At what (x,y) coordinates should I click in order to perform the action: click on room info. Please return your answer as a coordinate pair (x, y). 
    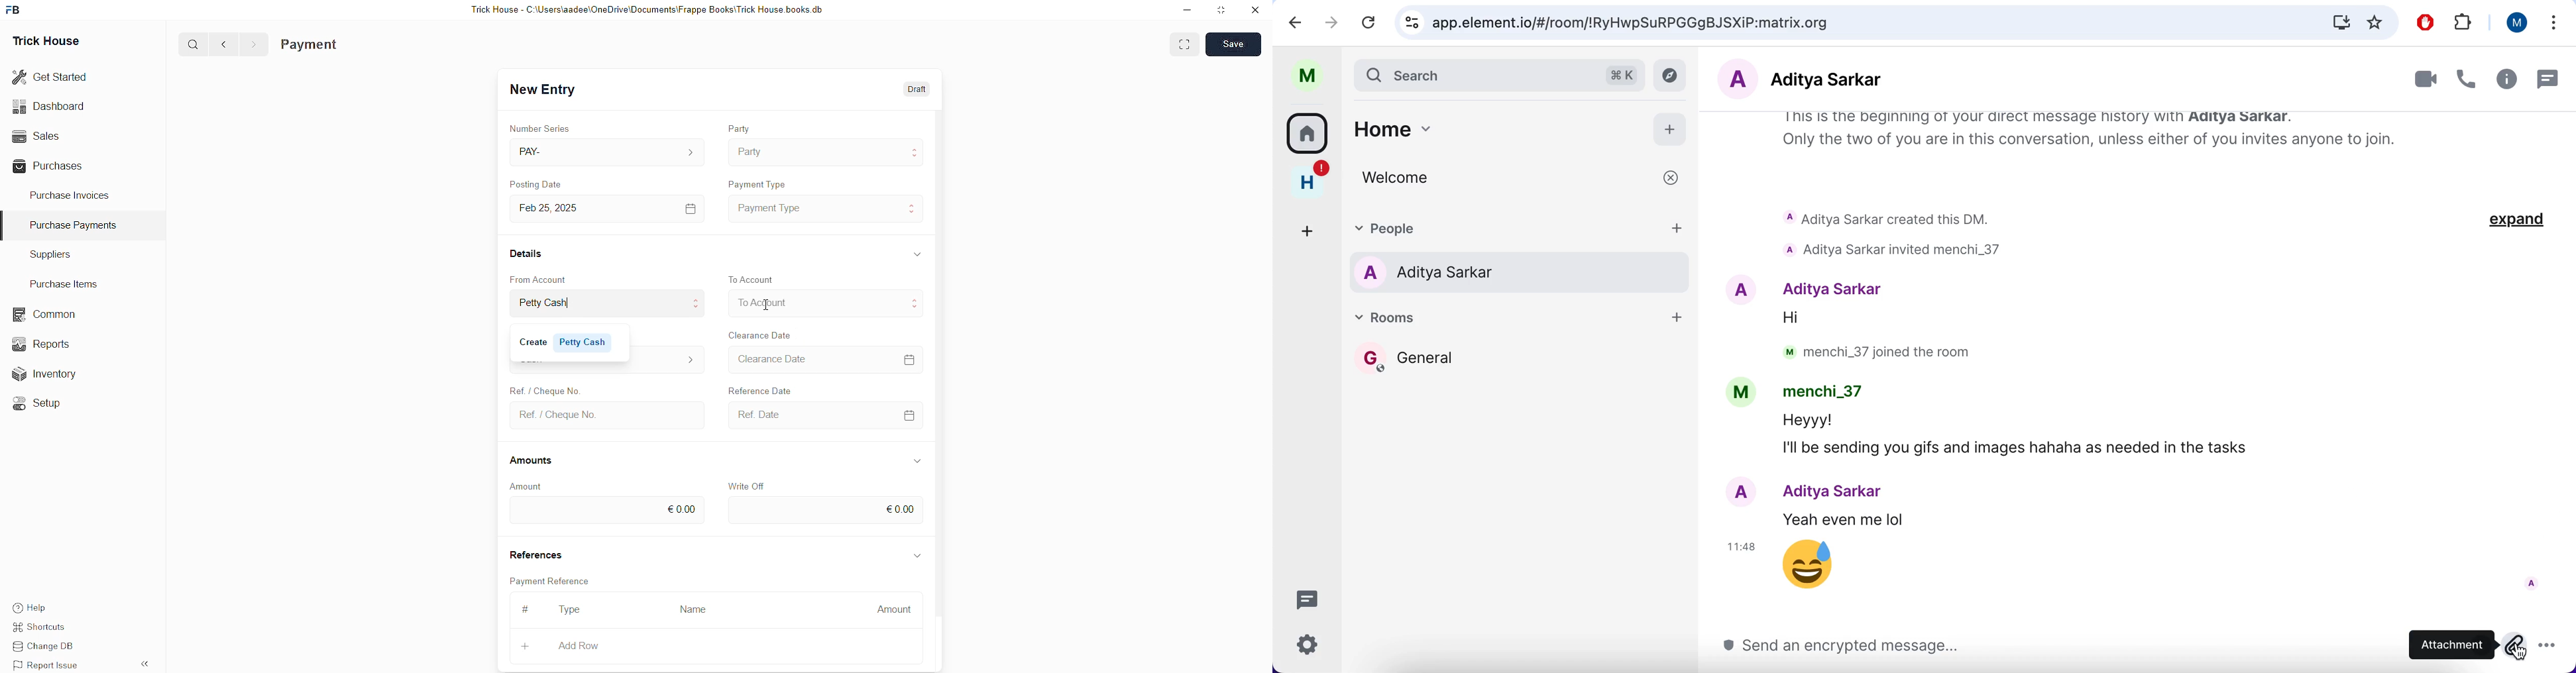
    Looking at the image, I should click on (2504, 81).